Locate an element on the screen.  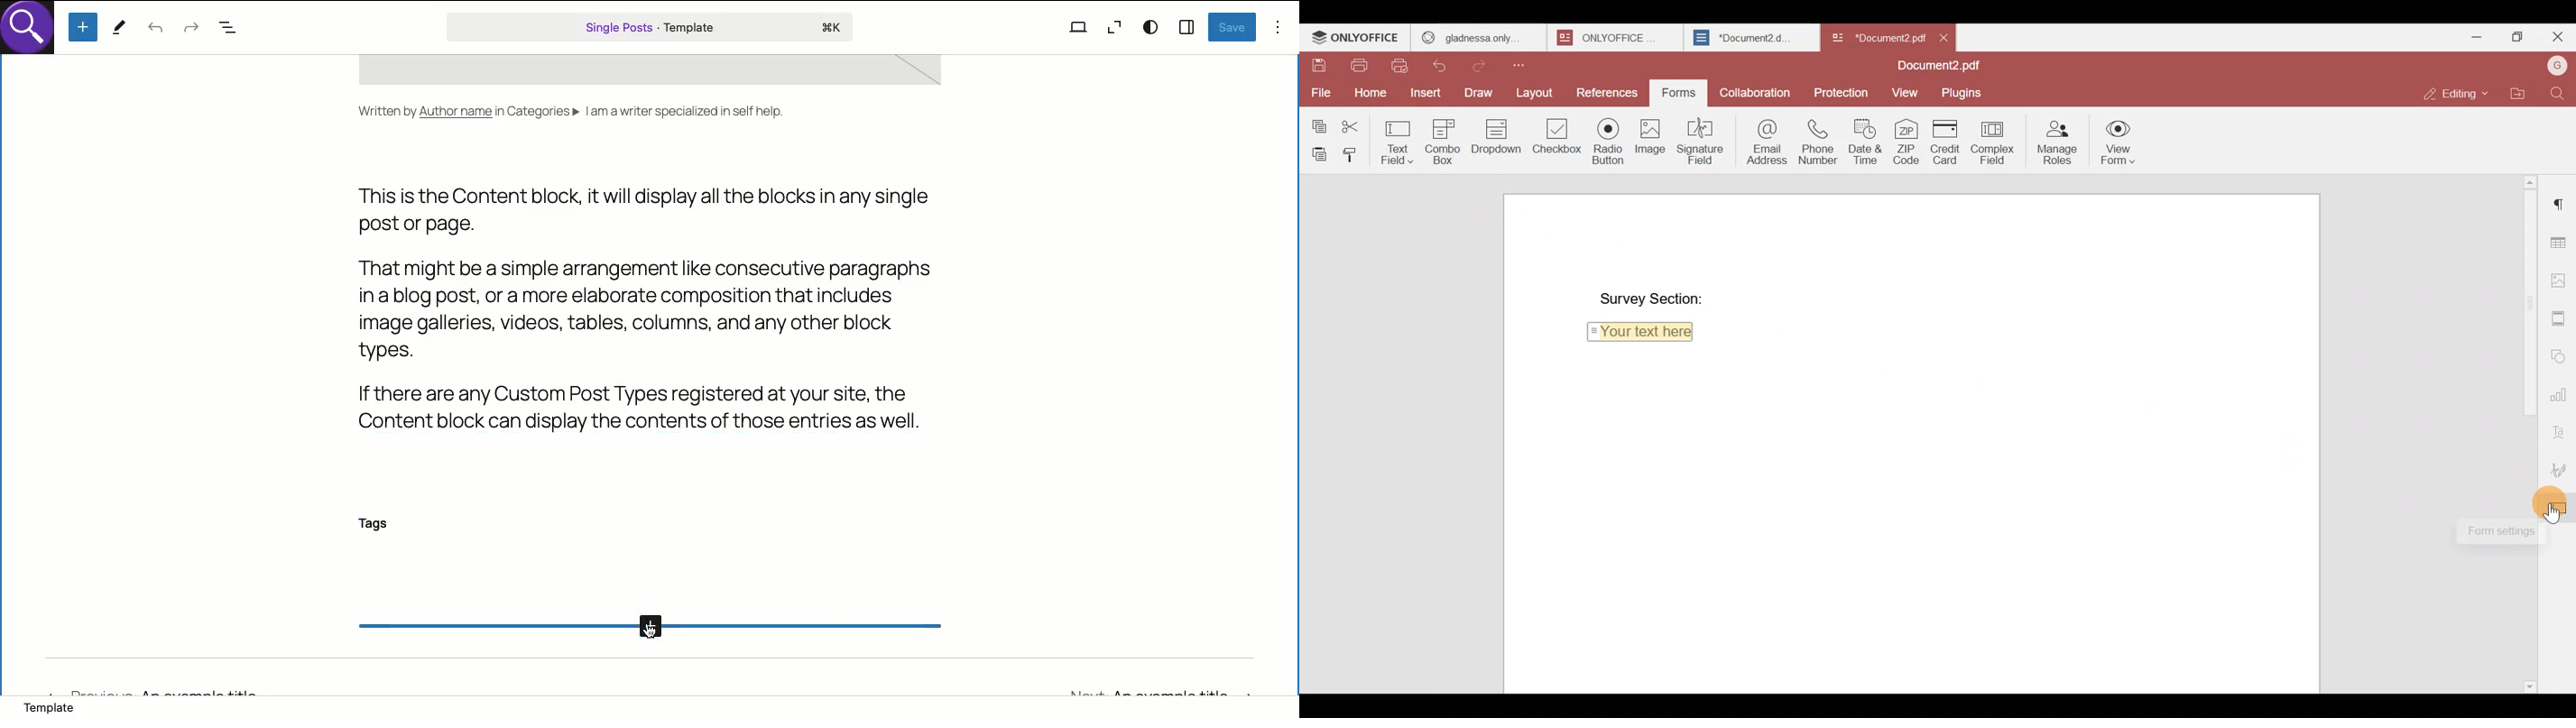
Editing mode is located at coordinates (2458, 90).